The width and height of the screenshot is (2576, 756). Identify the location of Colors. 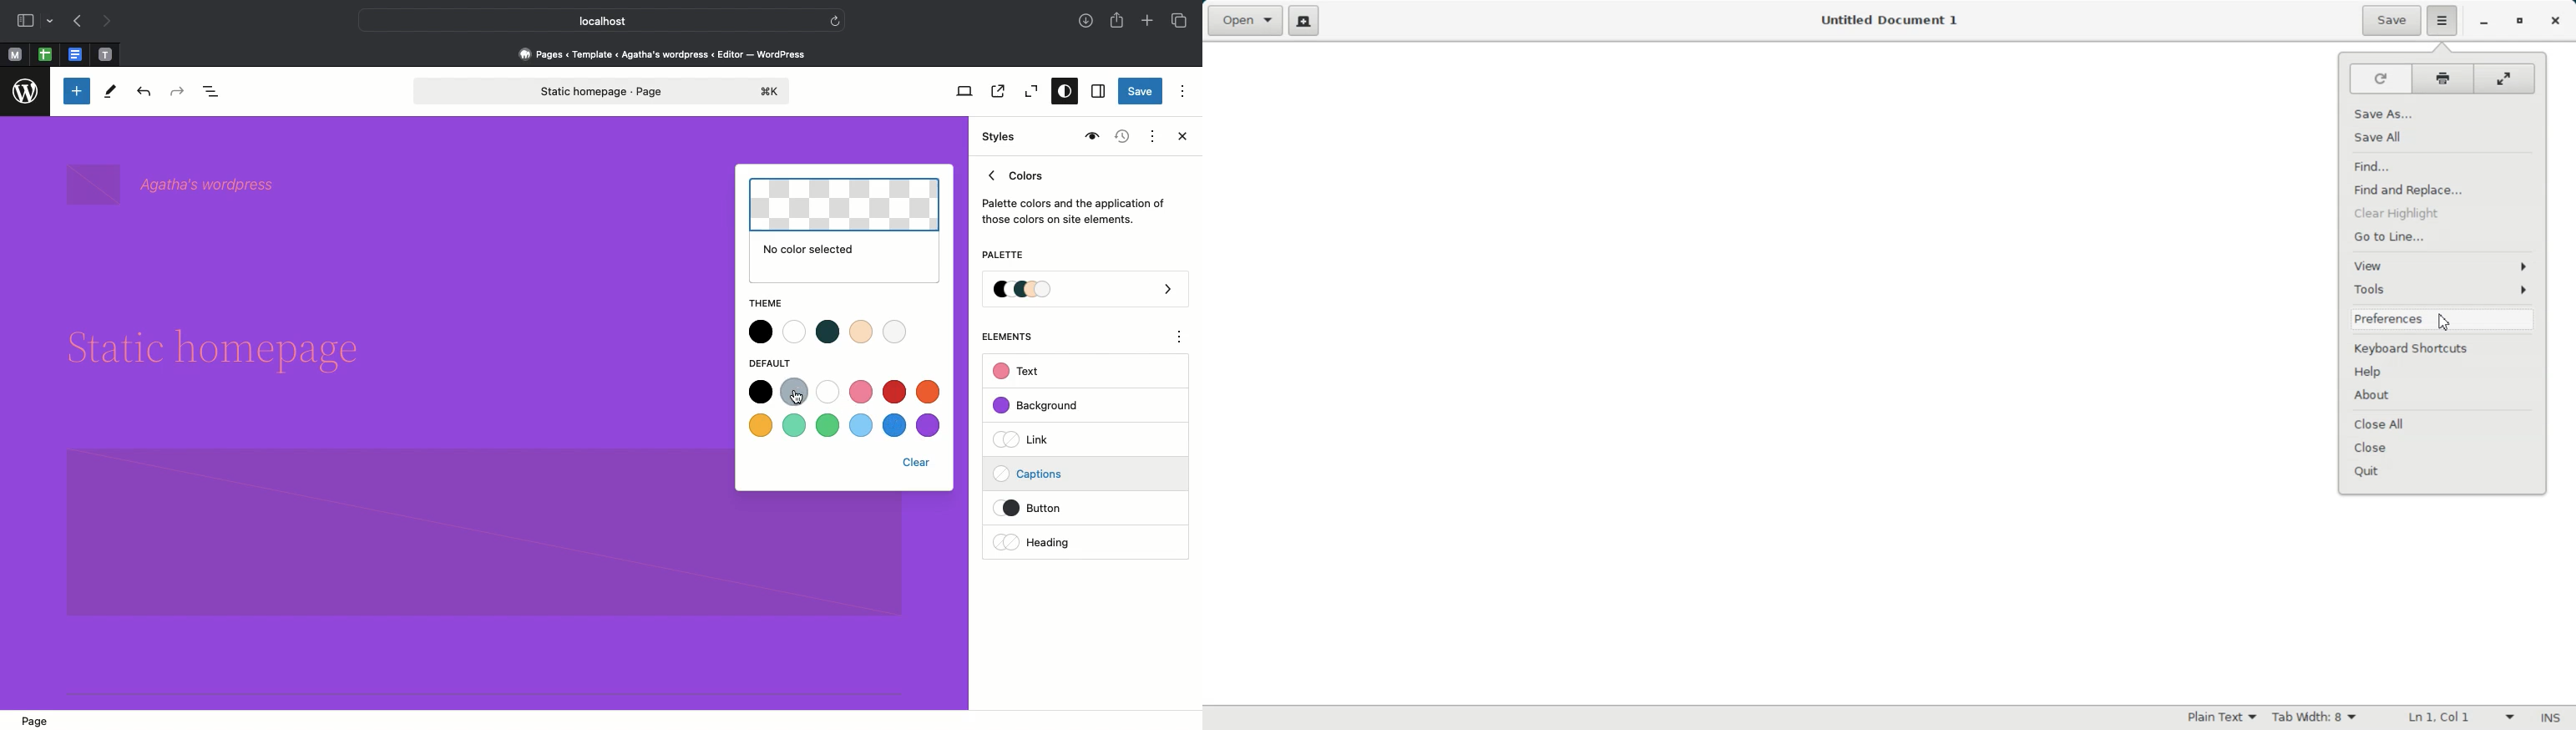
(1074, 194).